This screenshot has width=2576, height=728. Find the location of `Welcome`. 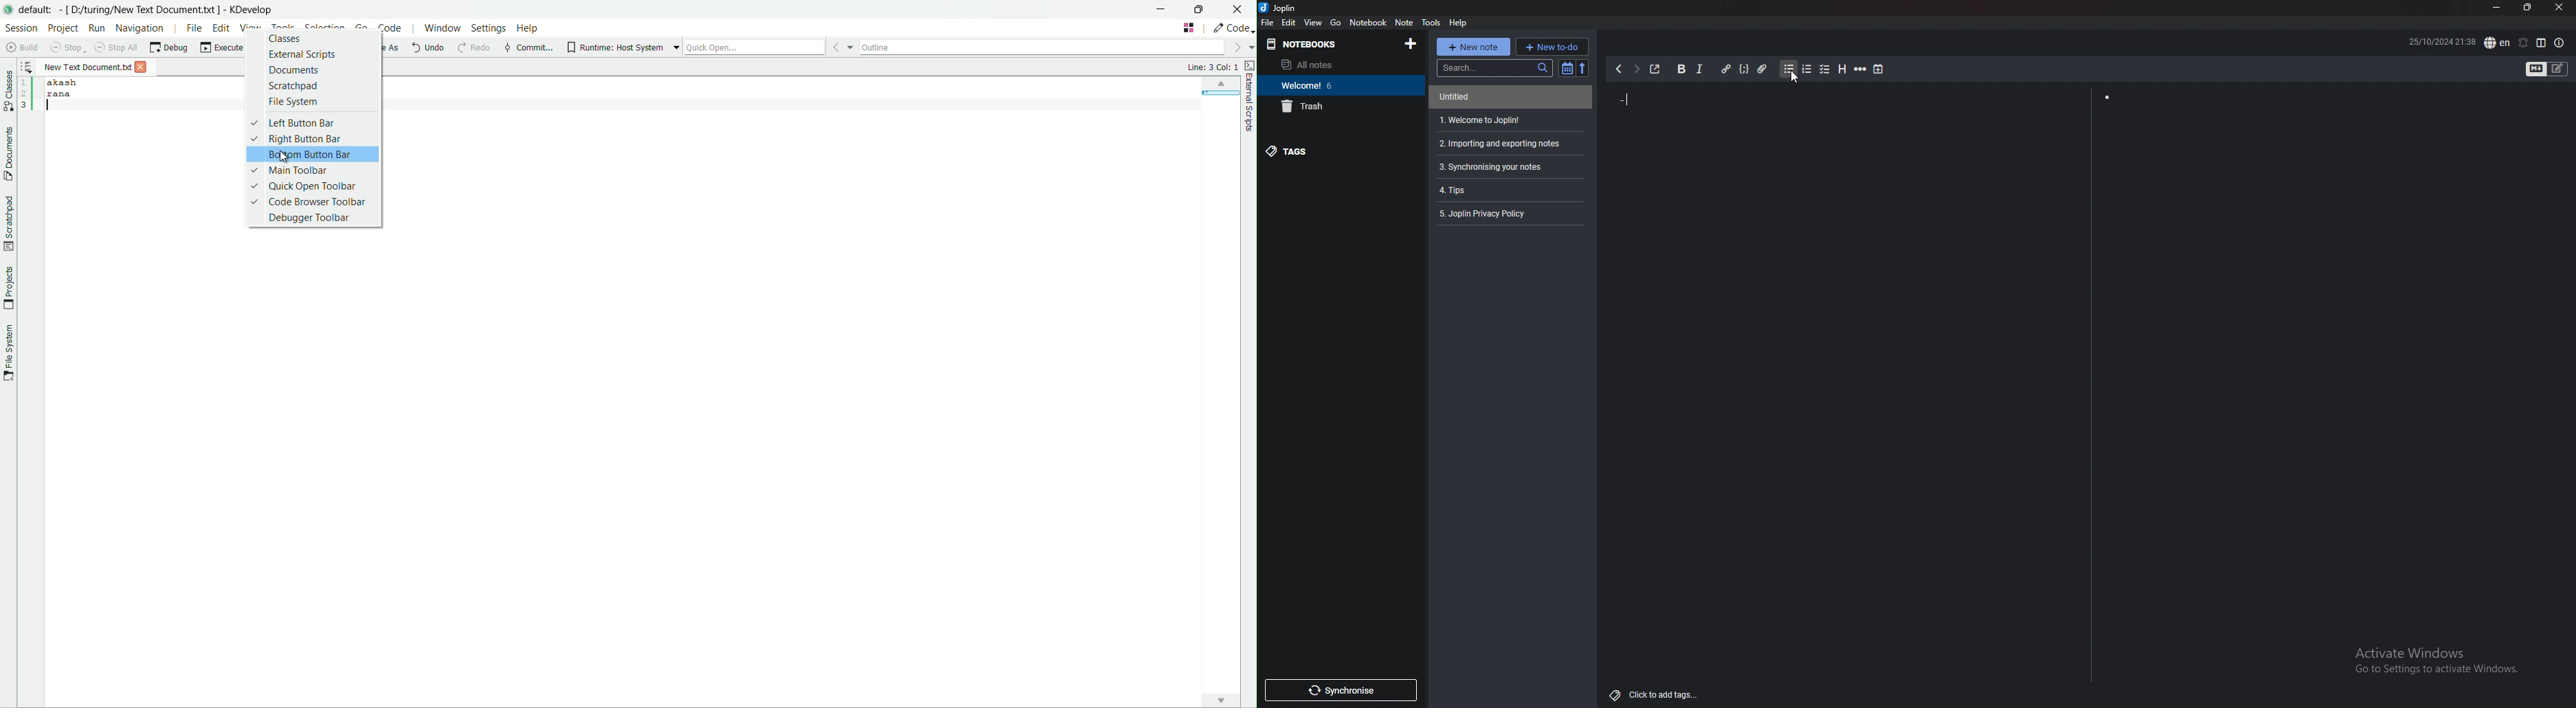

Welcome is located at coordinates (1303, 85).